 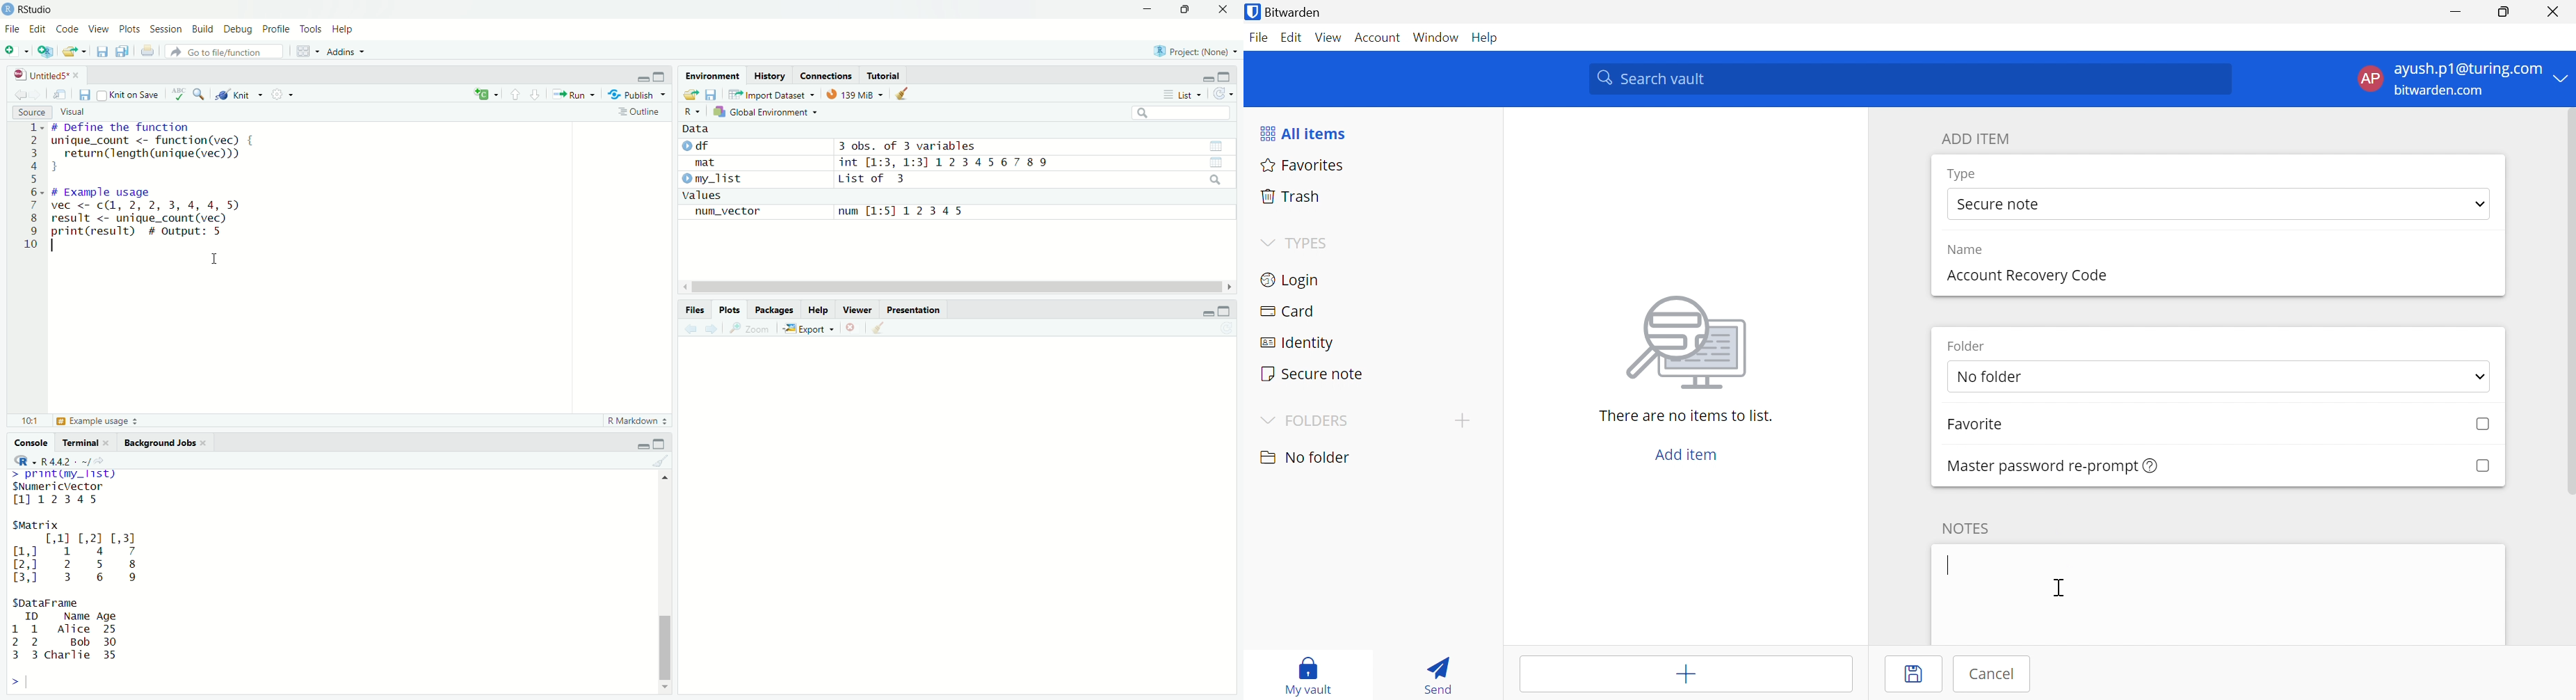 What do you see at coordinates (98, 30) in the screenshot?
I see `View` at bounding box center [98, 30].